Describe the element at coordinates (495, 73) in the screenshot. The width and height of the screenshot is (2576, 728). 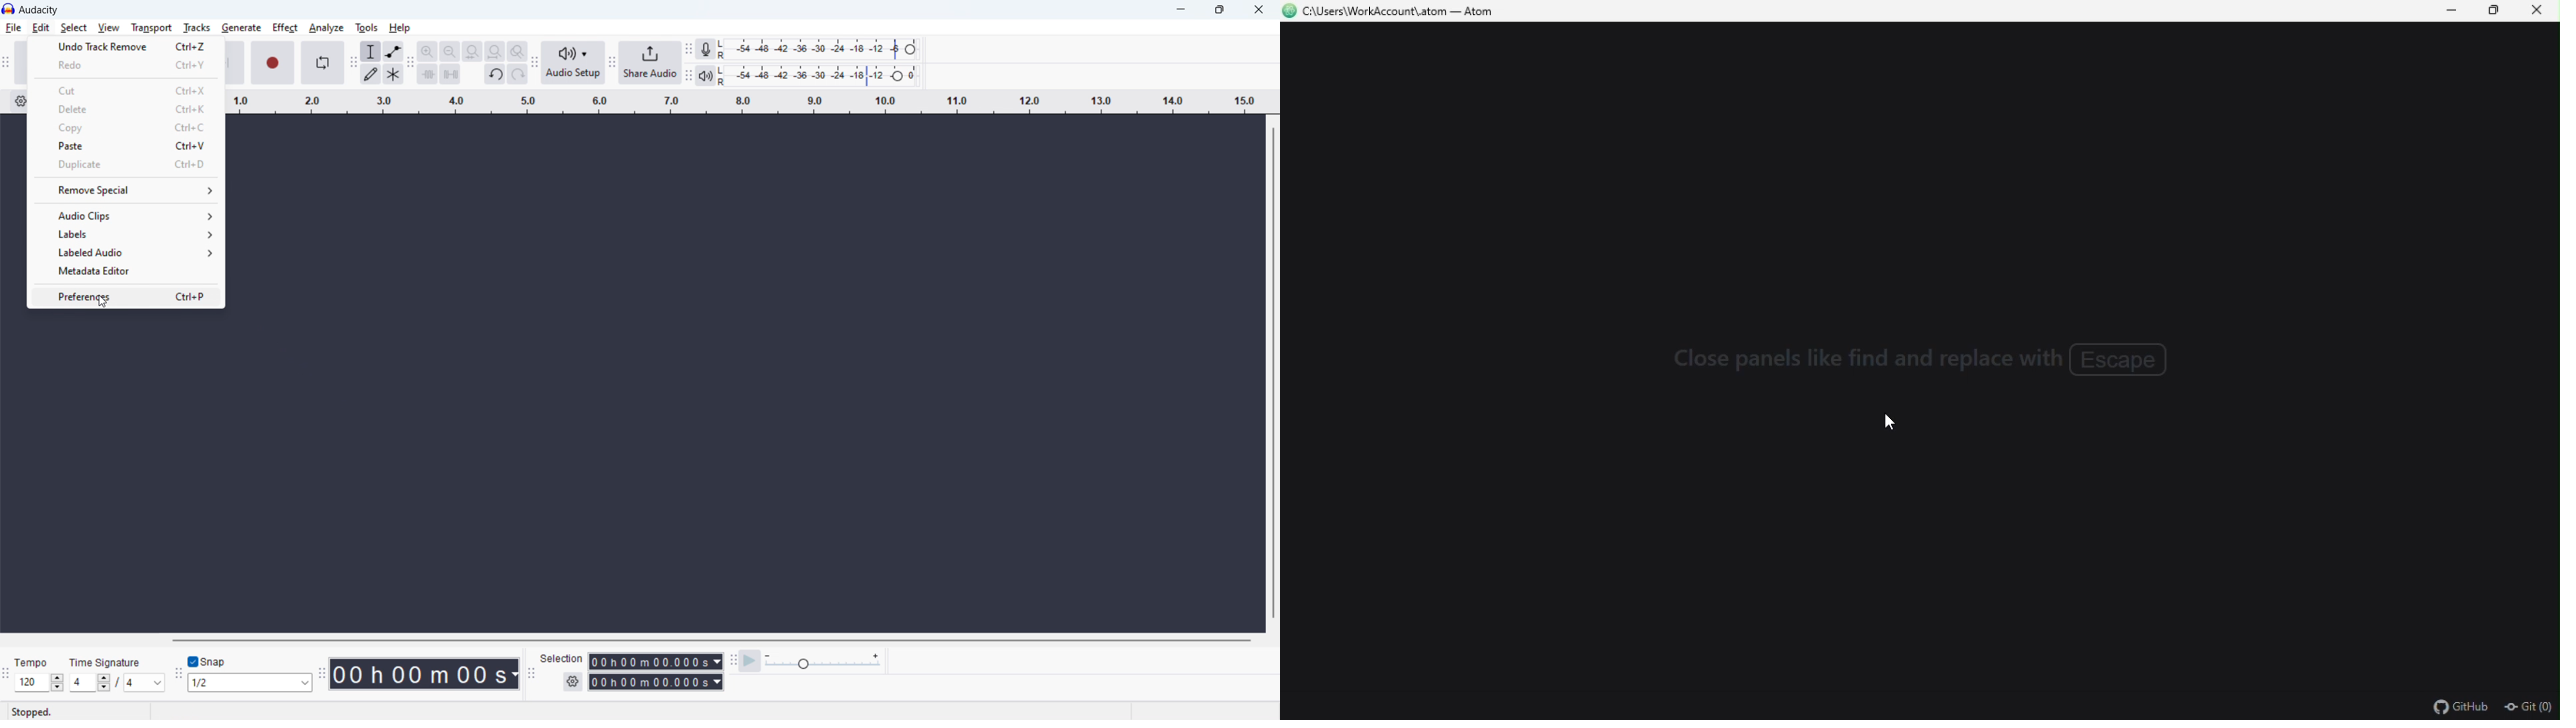
I see `undo` at that location.